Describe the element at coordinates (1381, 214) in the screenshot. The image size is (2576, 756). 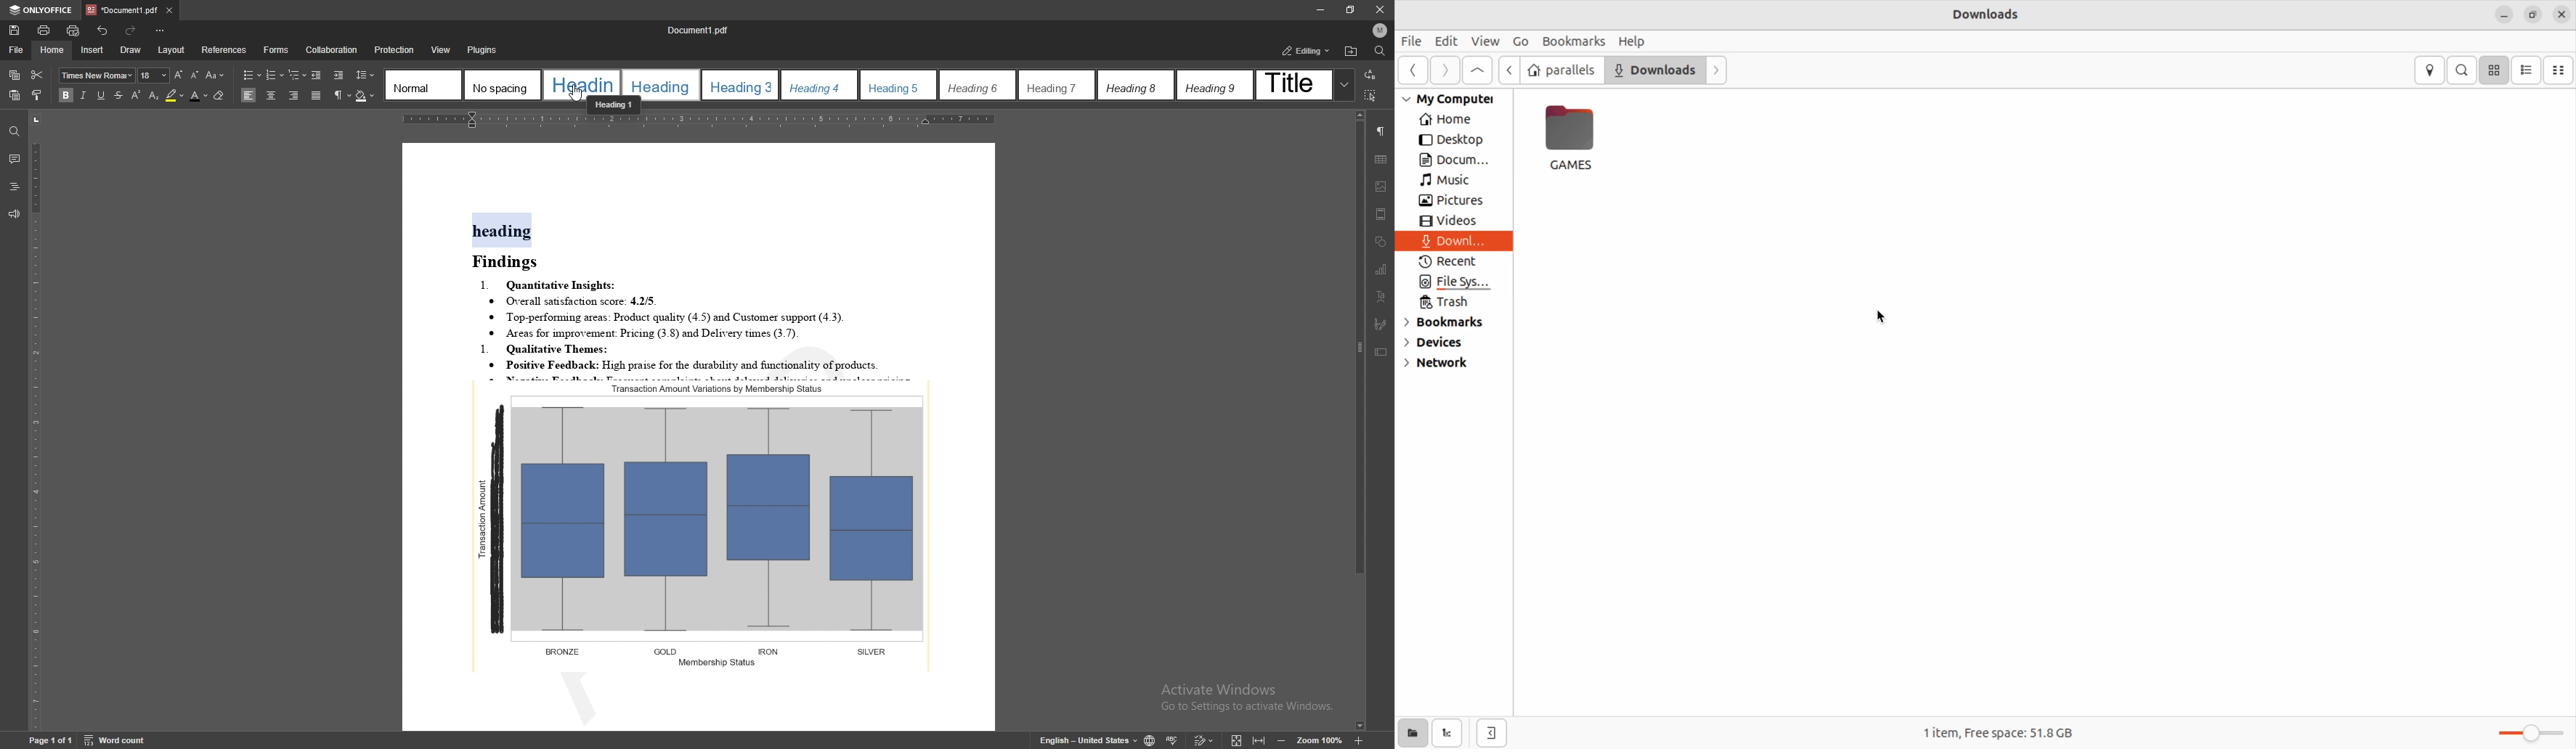
I see `header and footer` at that location.